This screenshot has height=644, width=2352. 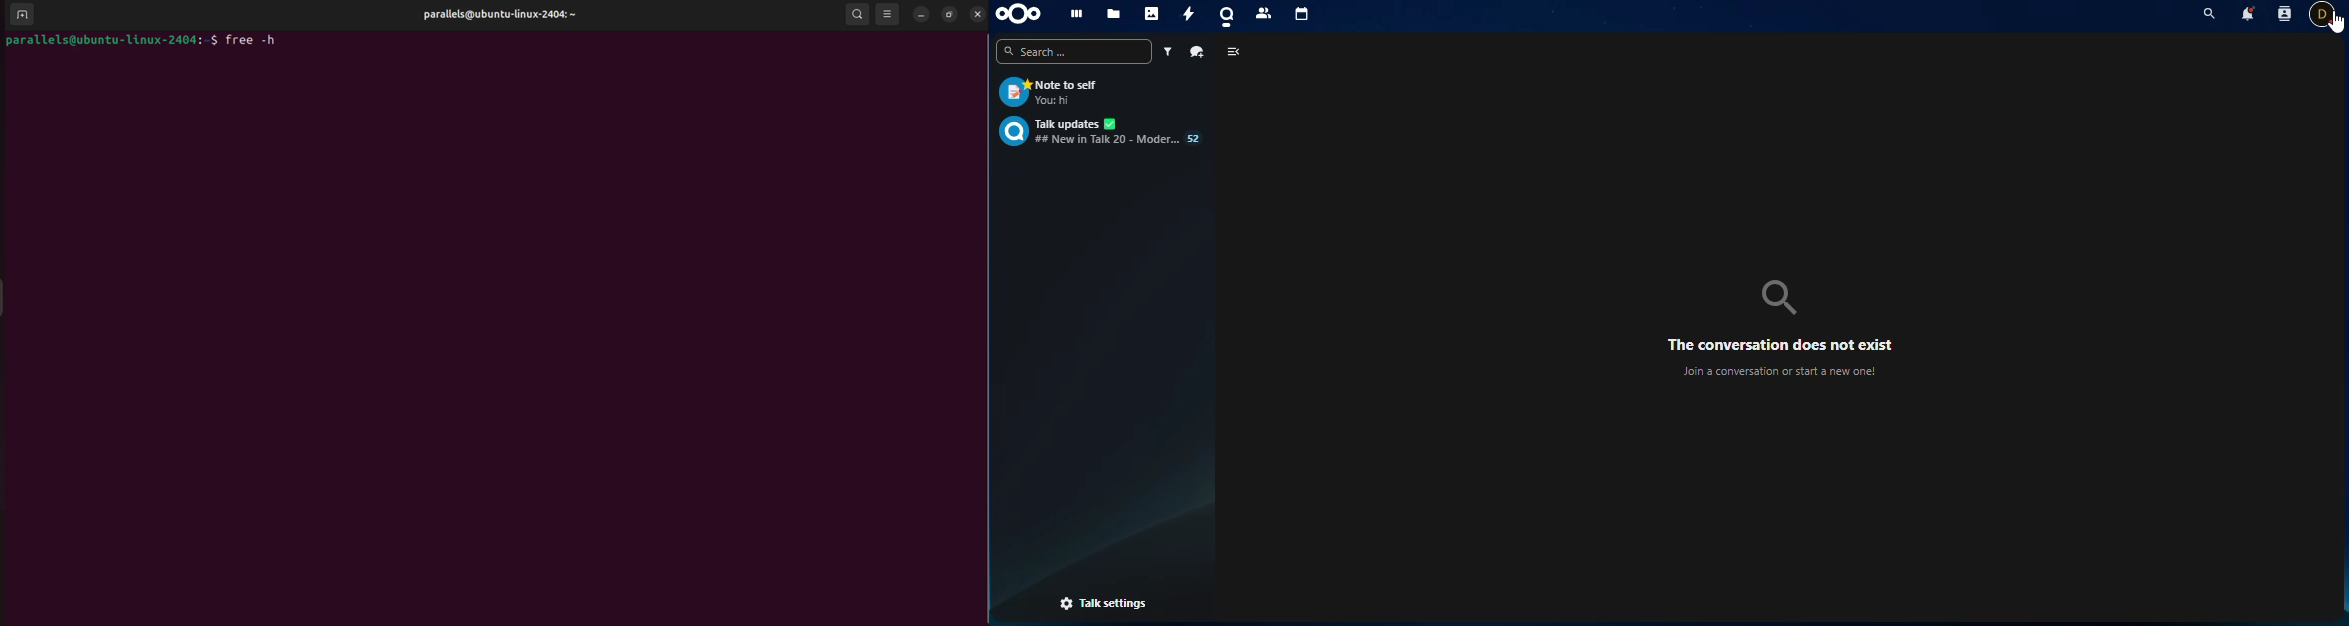 I want to click on activity, so click(x=1186, y=15).